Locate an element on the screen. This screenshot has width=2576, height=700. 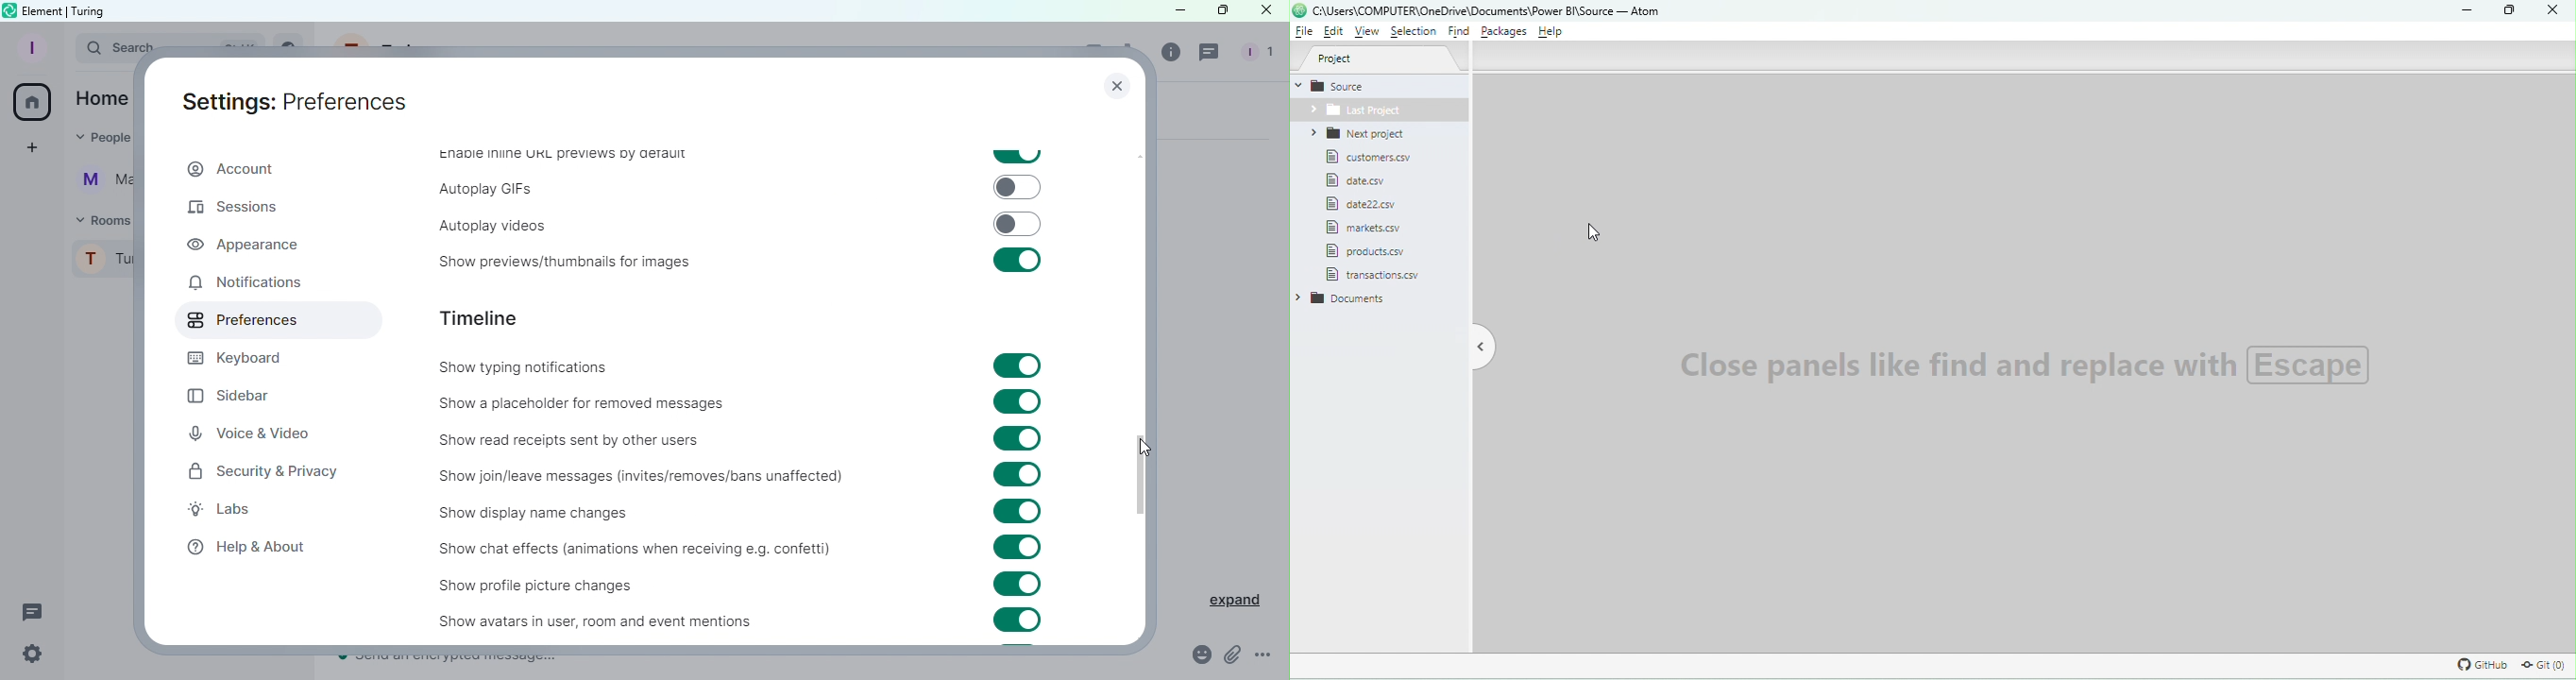
Show display name changes is located at coordinates (545, 515).